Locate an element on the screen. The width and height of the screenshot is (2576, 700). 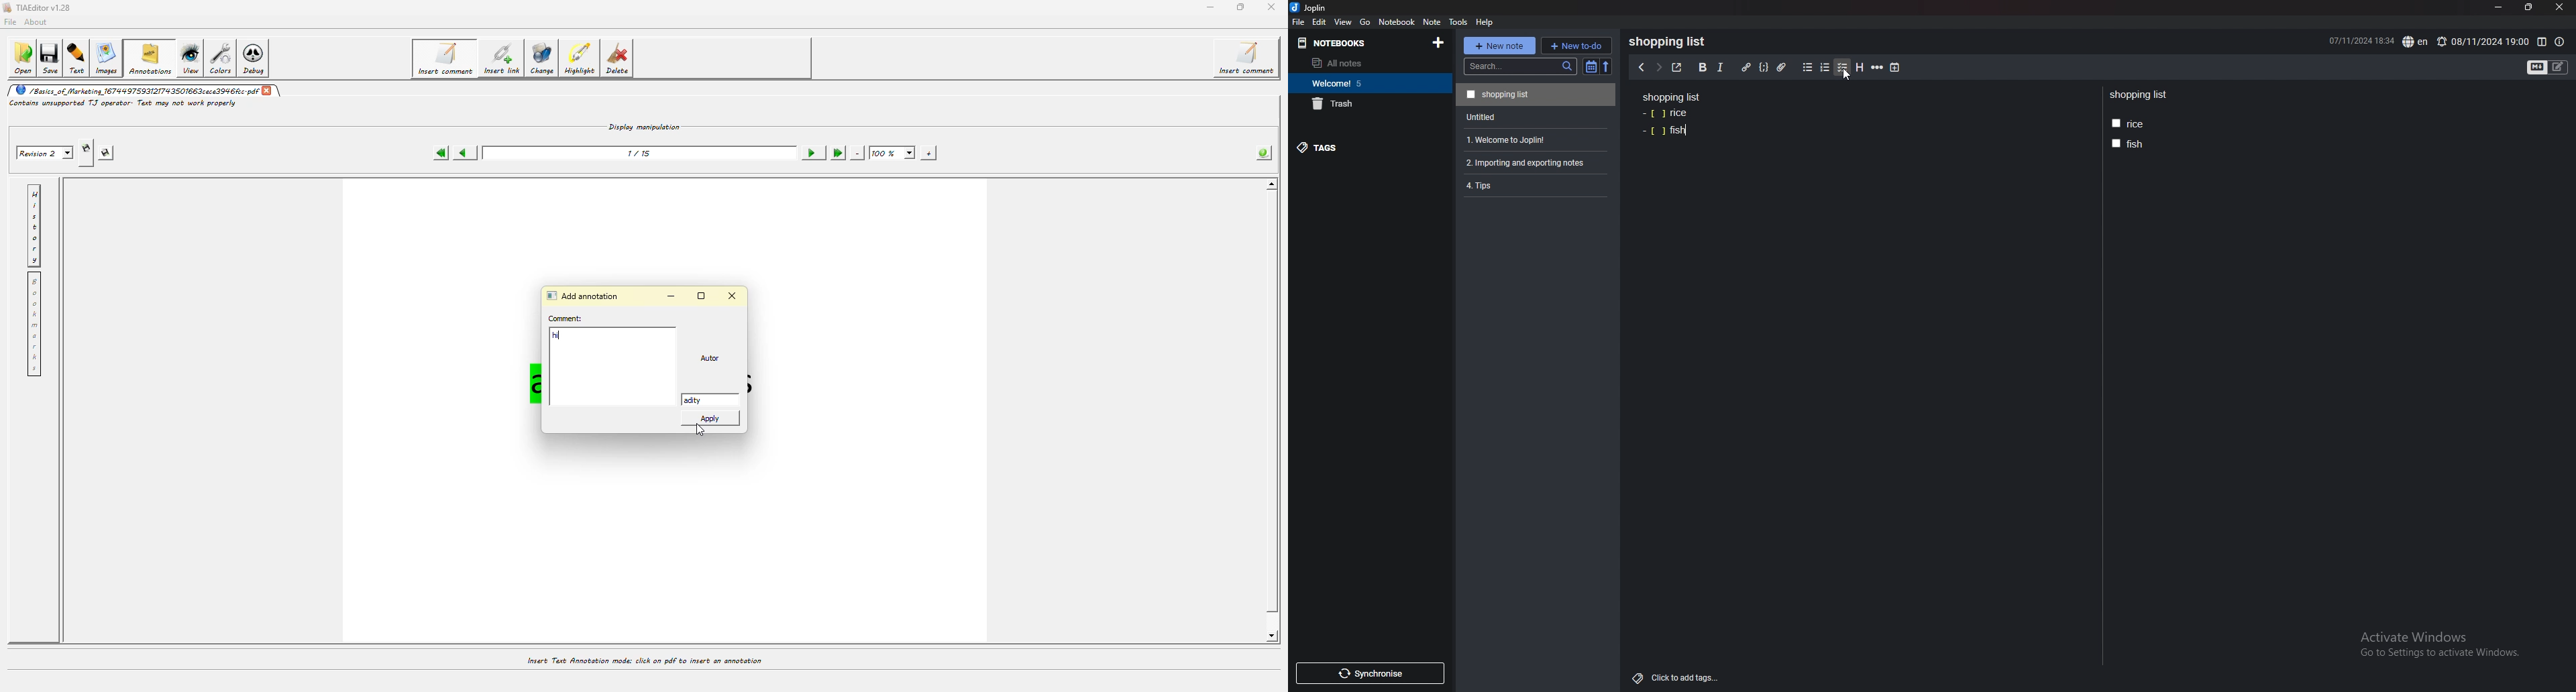
view is located at coordinates (1344, 21).